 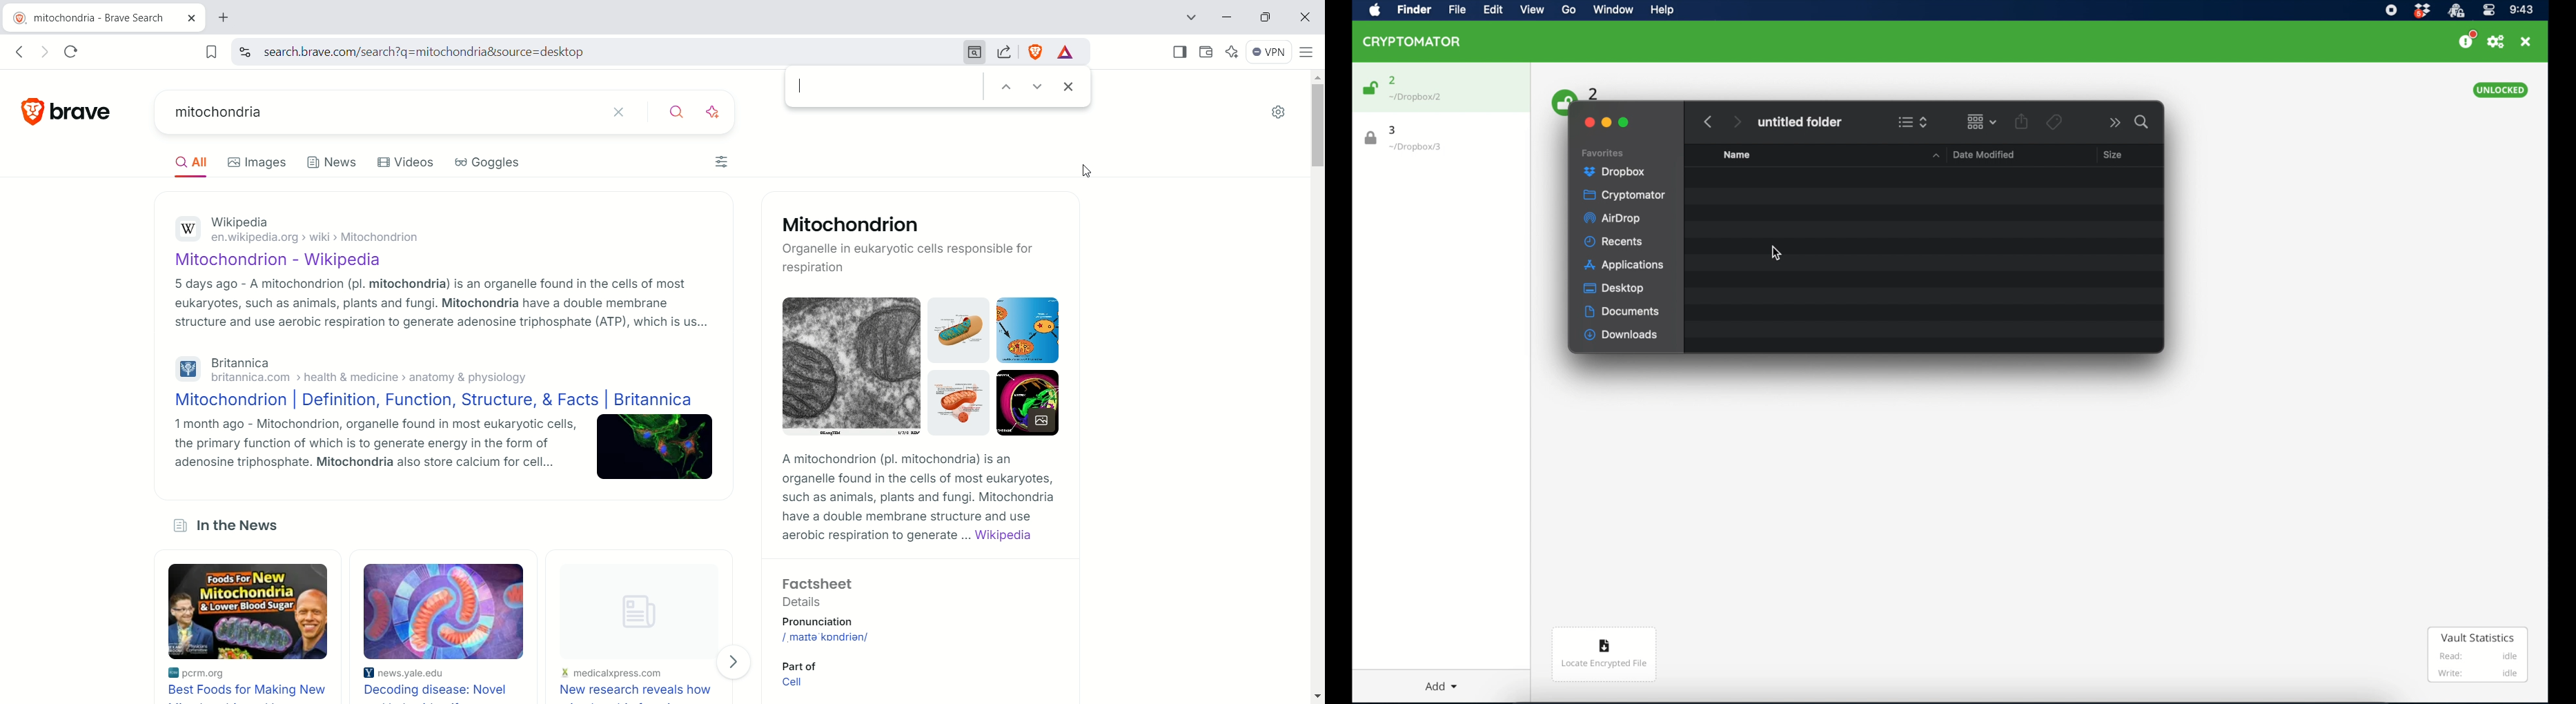 I want to click on /, maIta' kondrian/, so click(x=850, y=638).